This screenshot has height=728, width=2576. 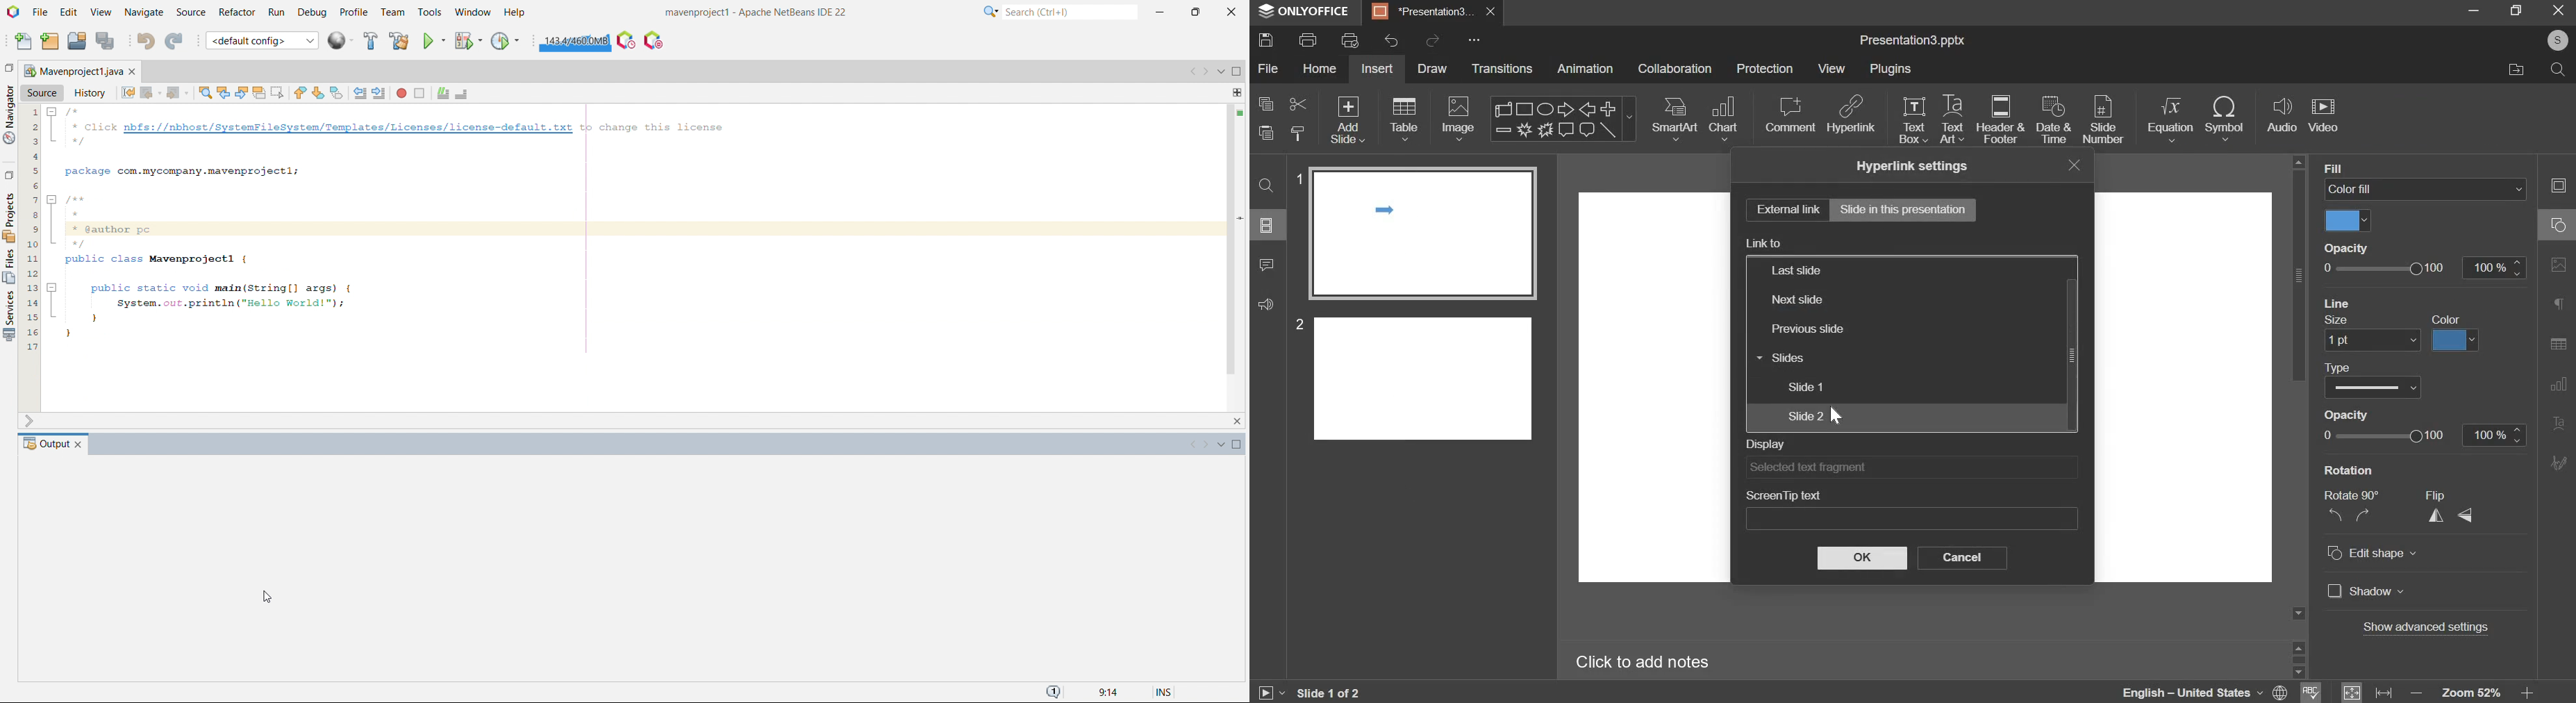 I want to click on slider from 0 to 100, so click(x=2386, y=268).